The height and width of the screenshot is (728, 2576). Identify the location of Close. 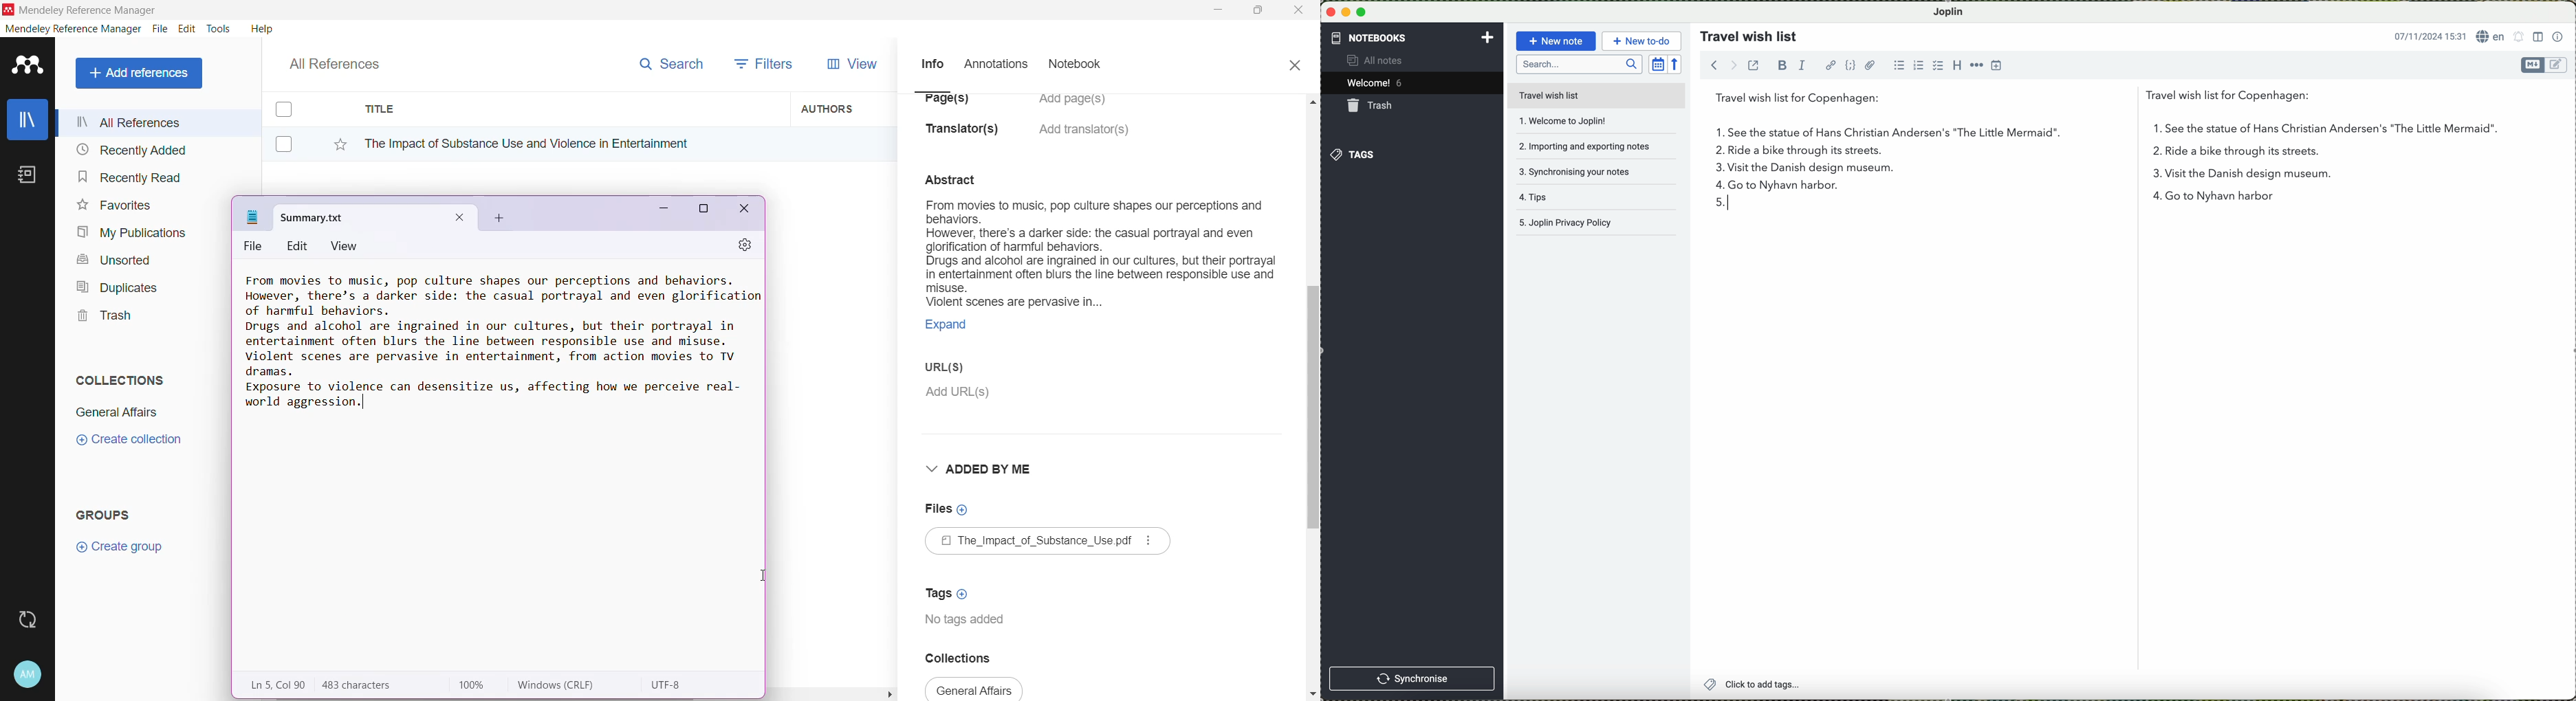
(1300, 11).